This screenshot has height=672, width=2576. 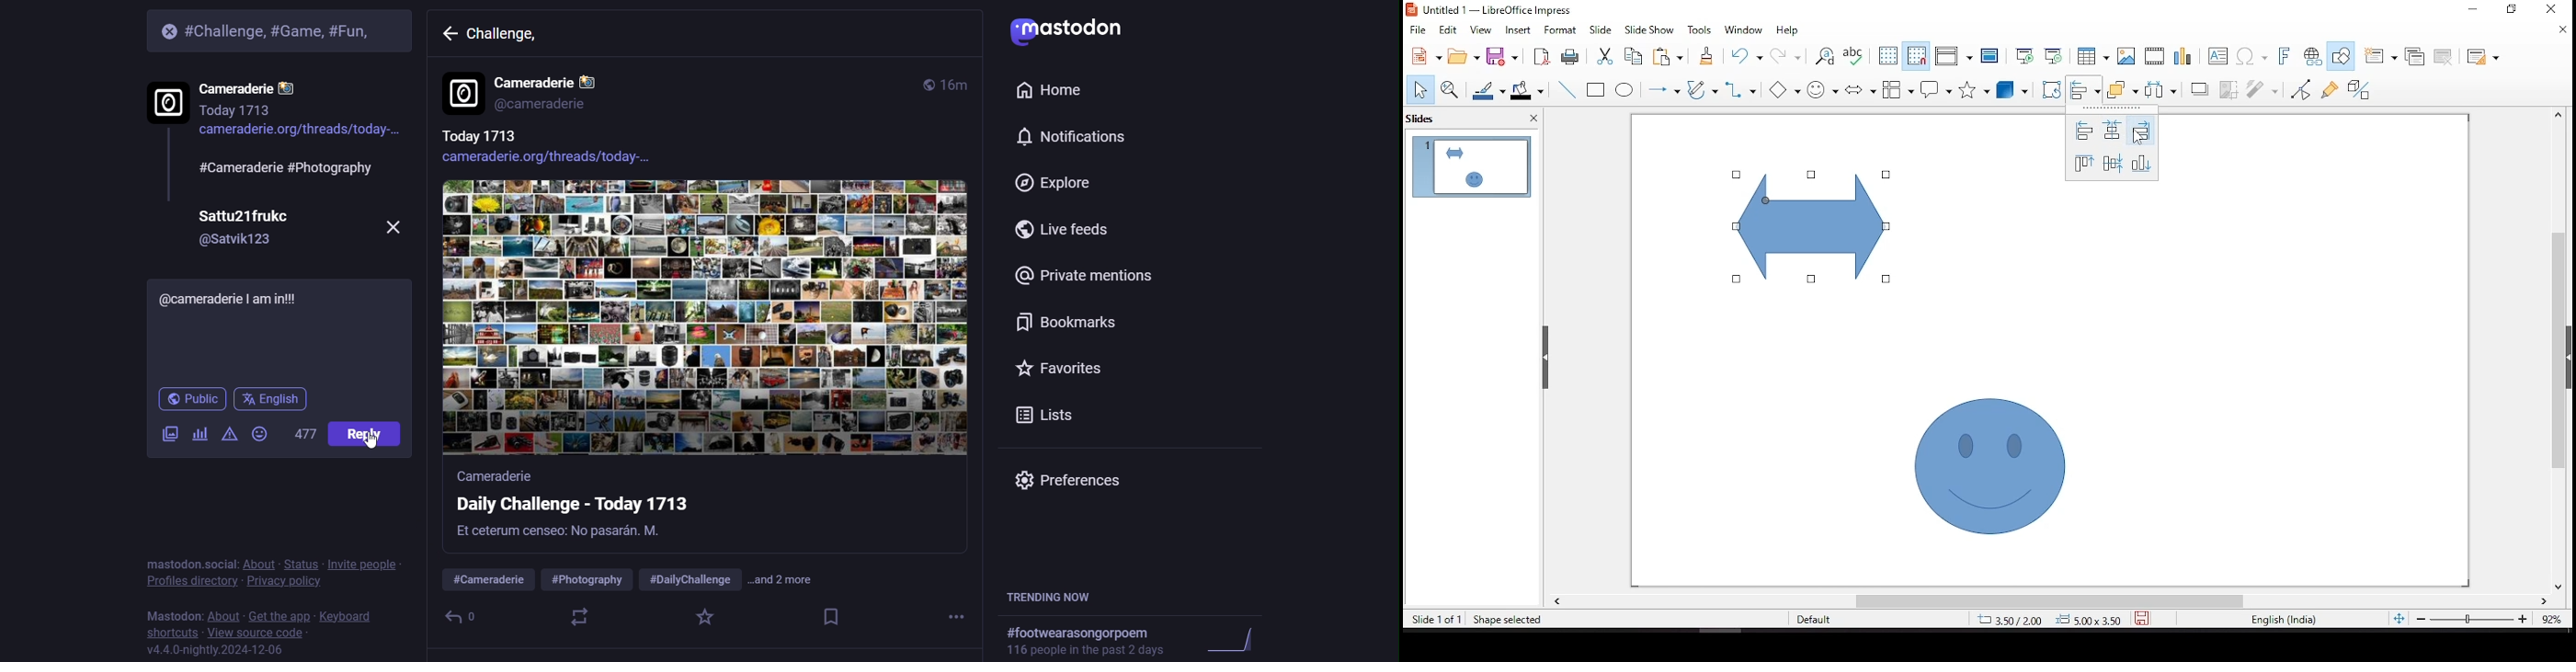 I want to click on align, so click(x=2083, y=90).